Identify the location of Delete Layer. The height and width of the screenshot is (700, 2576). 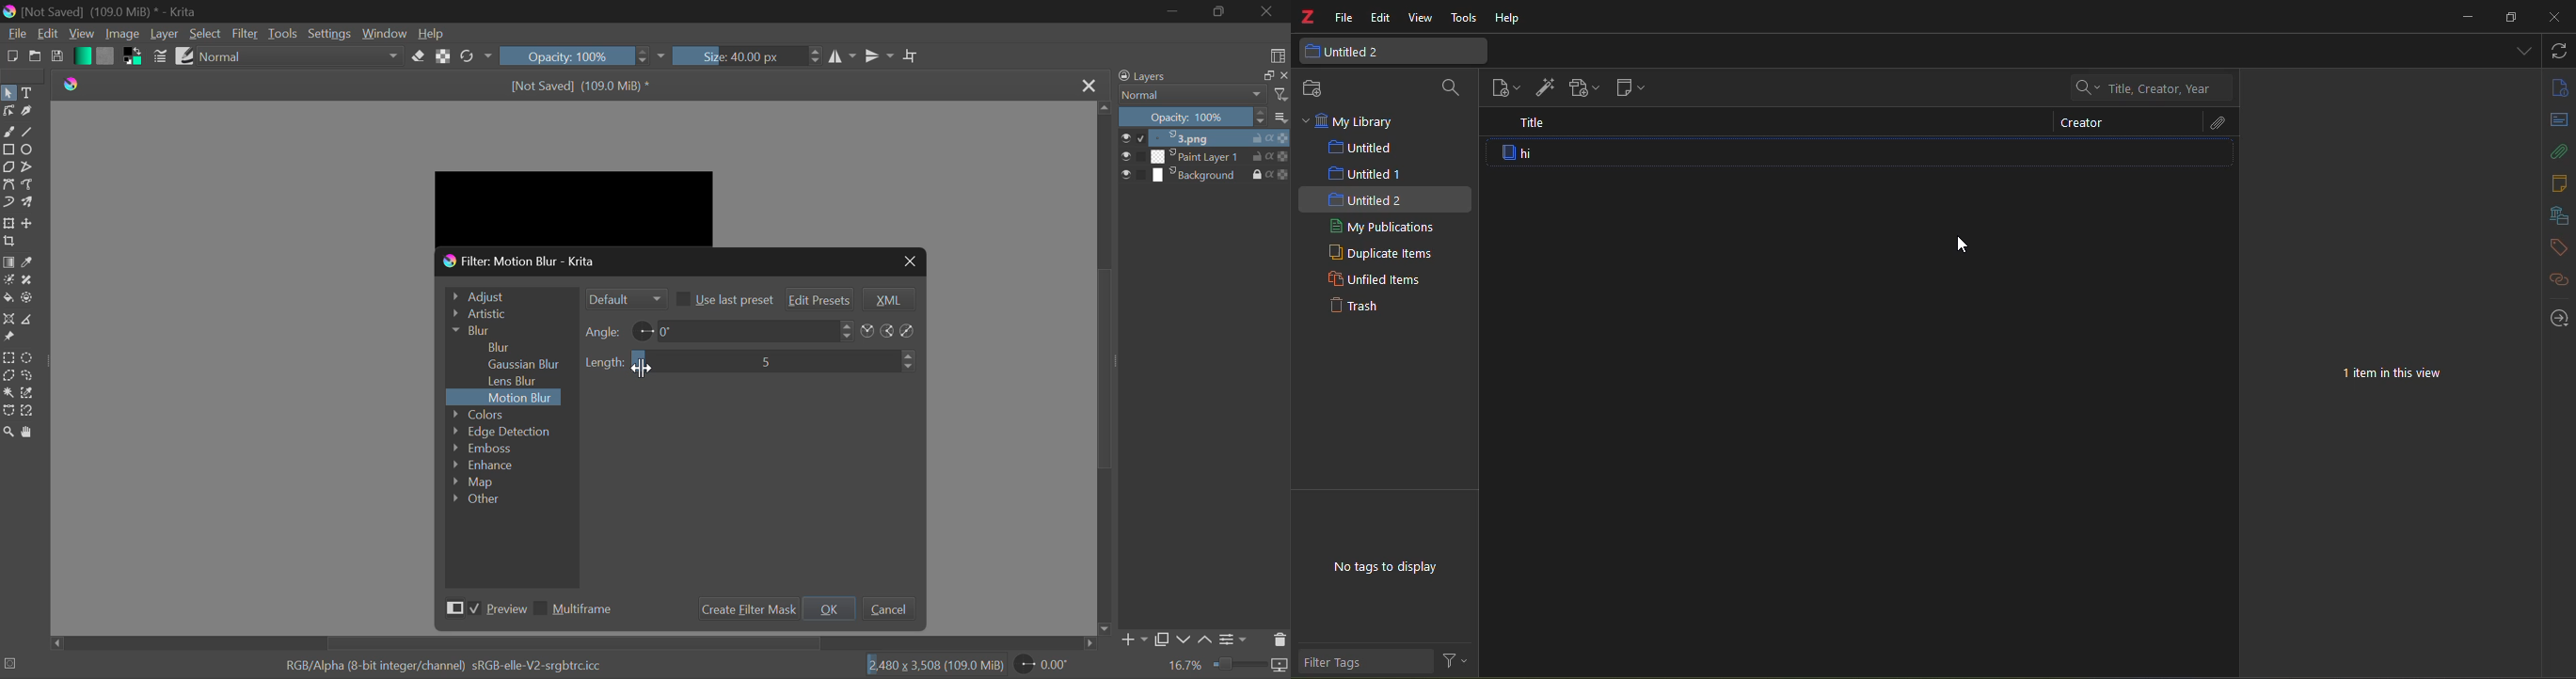
(1279, 640).